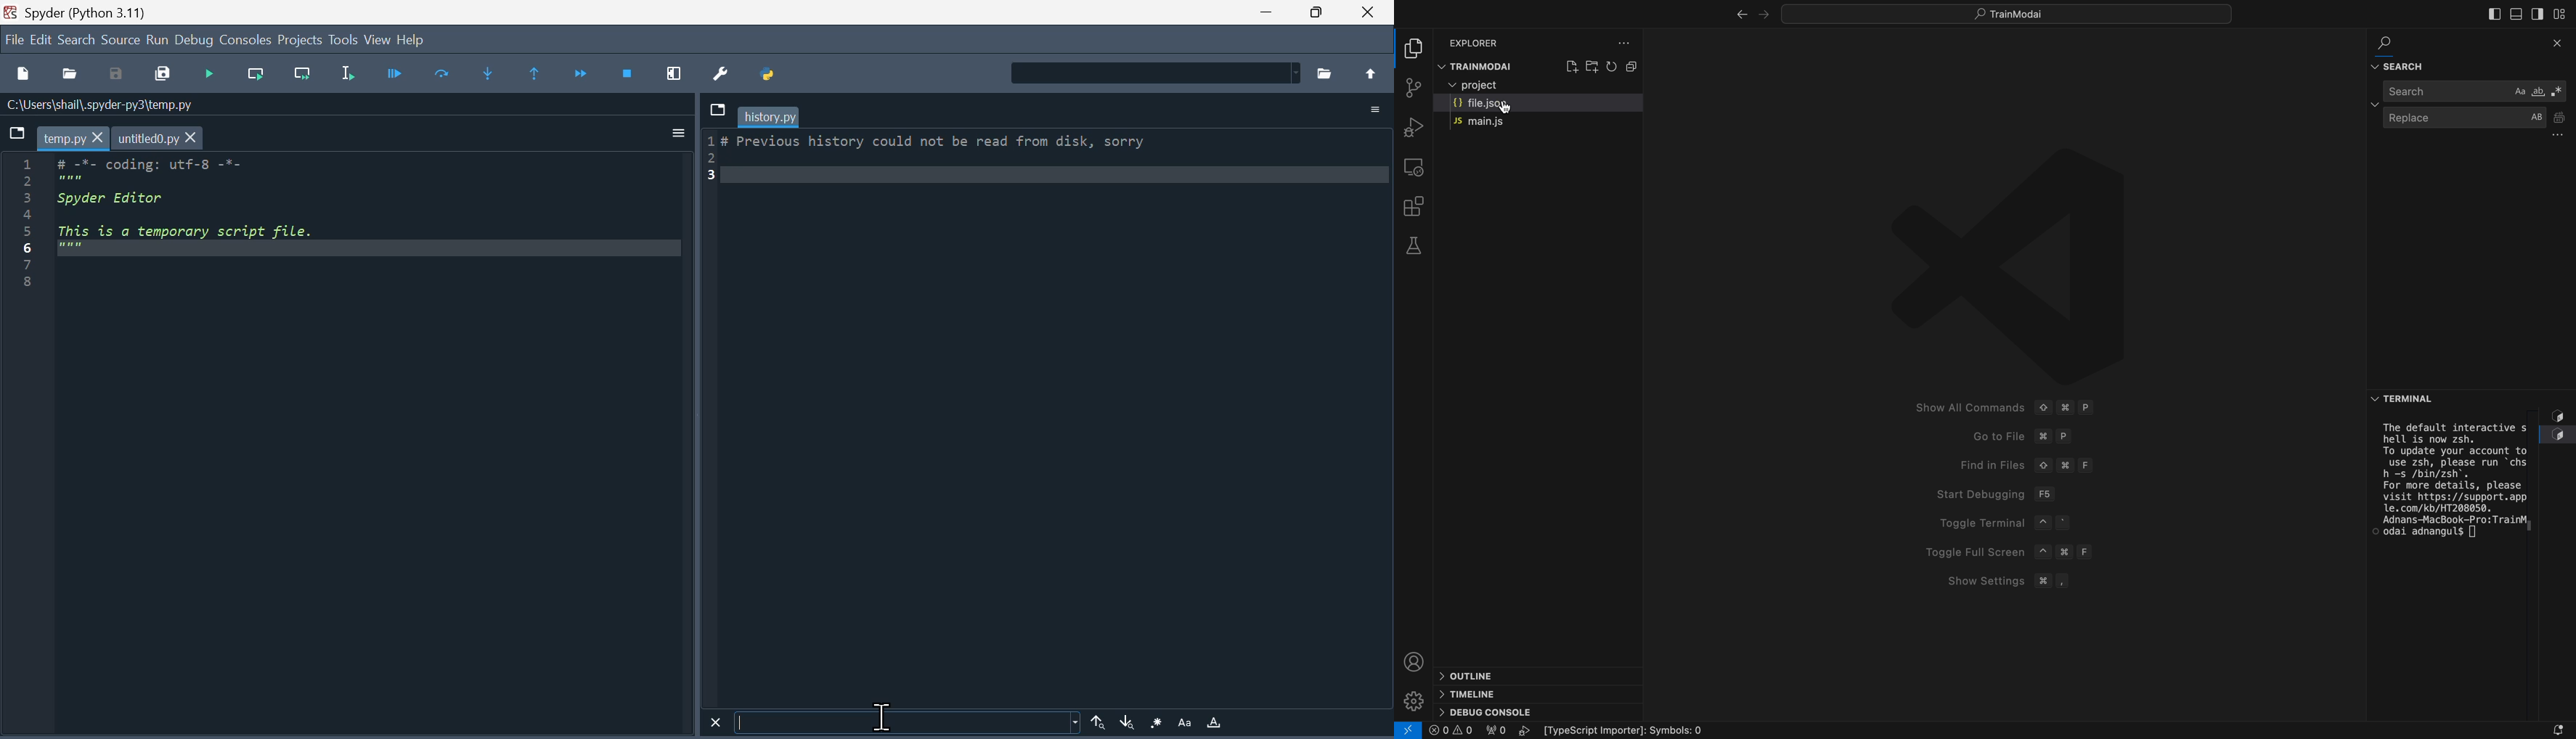 The height and width of the screenshot is (756, 2576). I want to click on Search bar, so click(907, 722).